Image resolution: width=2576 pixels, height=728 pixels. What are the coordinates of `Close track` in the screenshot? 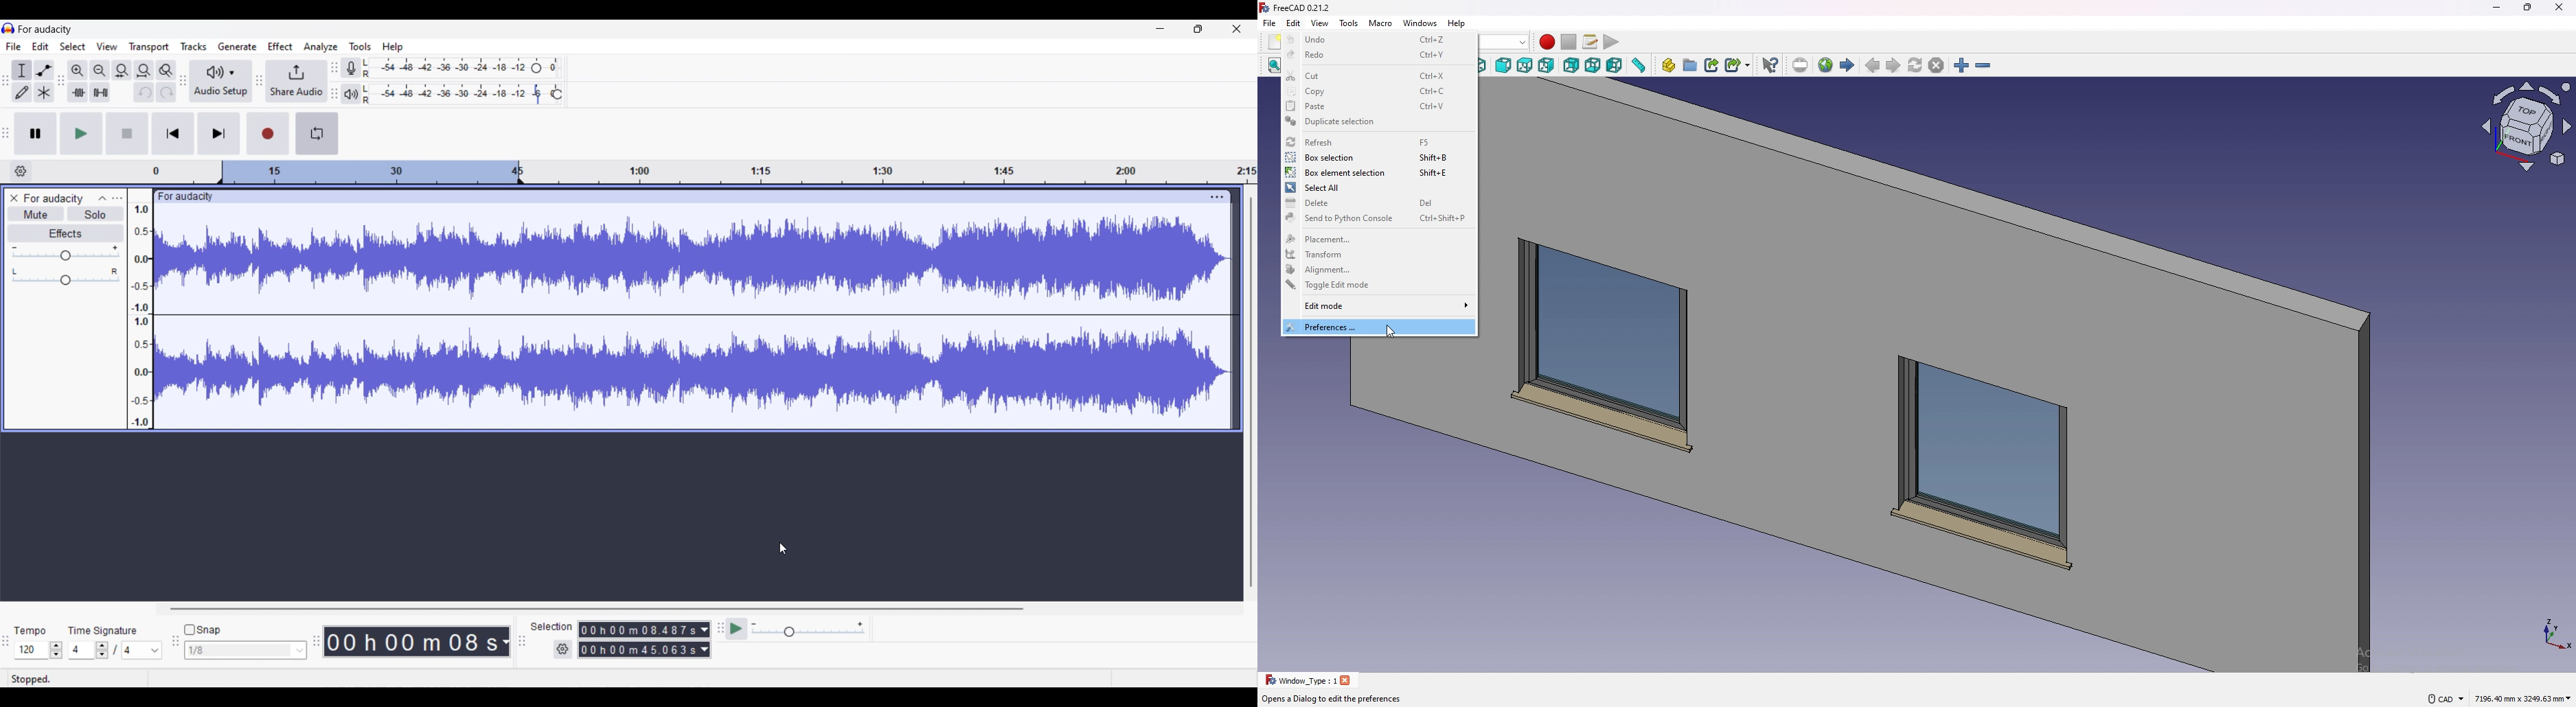 It's located at (14, 198).